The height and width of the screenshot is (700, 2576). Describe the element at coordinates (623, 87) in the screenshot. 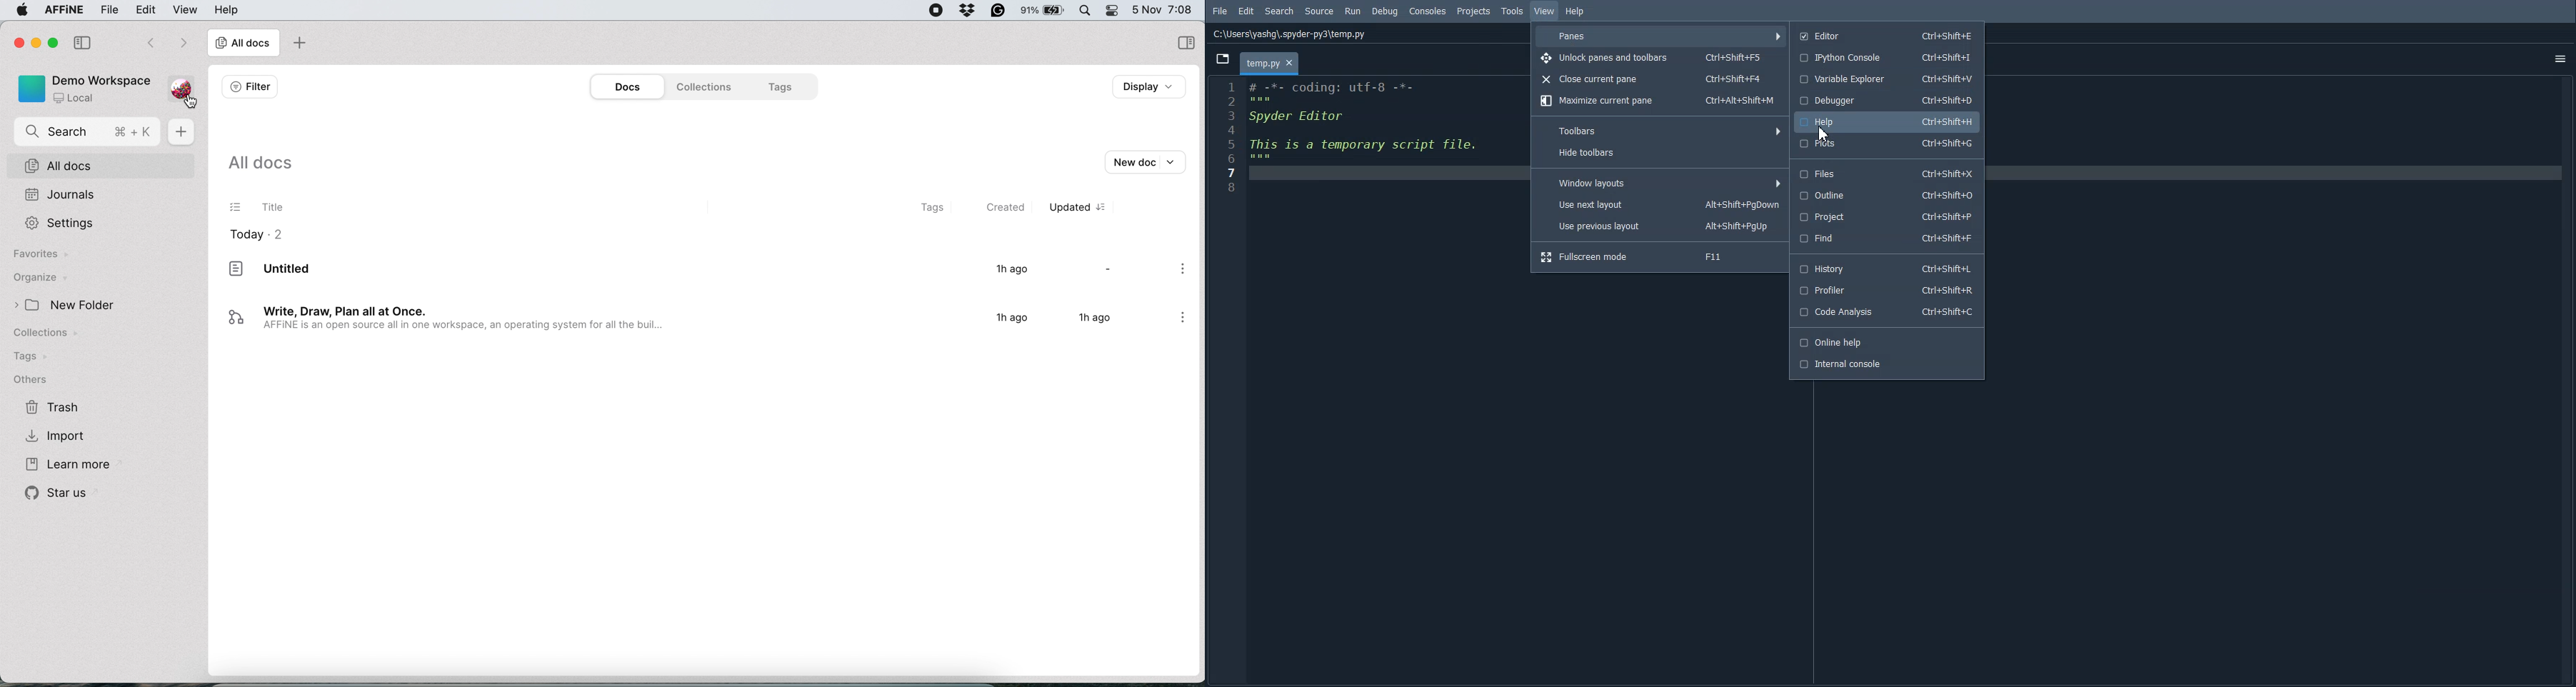

I see `docs` at that location.